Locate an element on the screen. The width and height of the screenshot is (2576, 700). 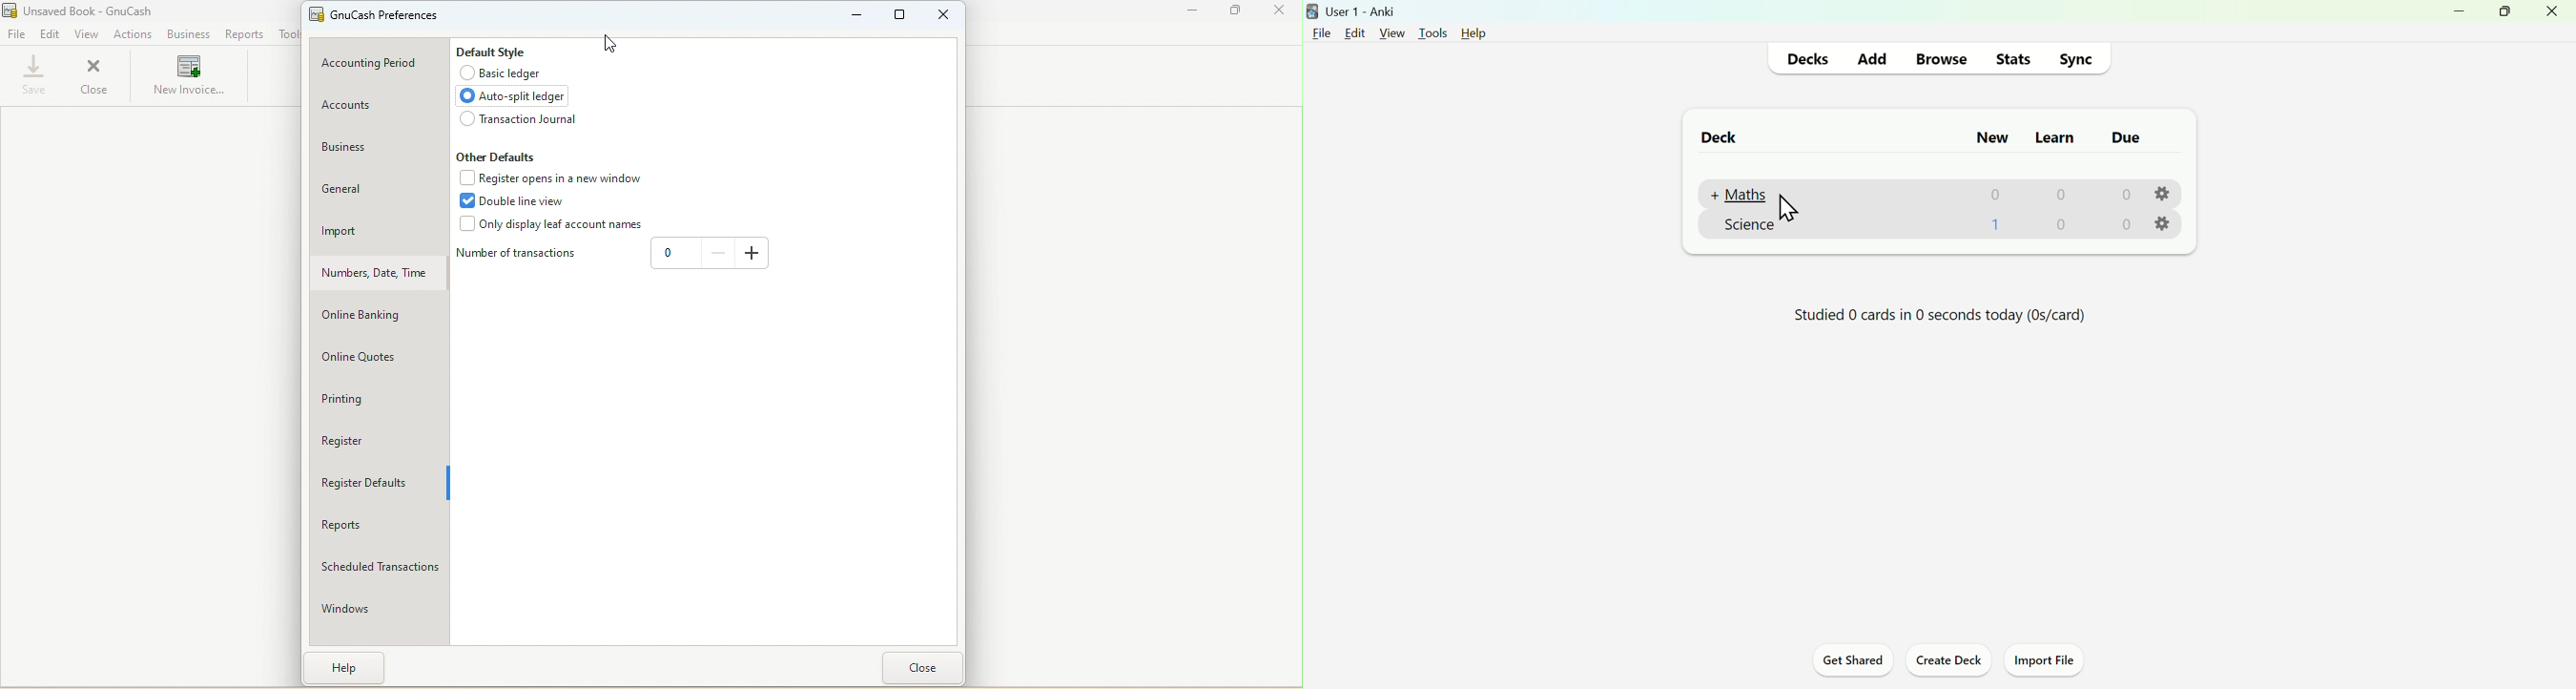
edit is located at coordinates (1355, 33).